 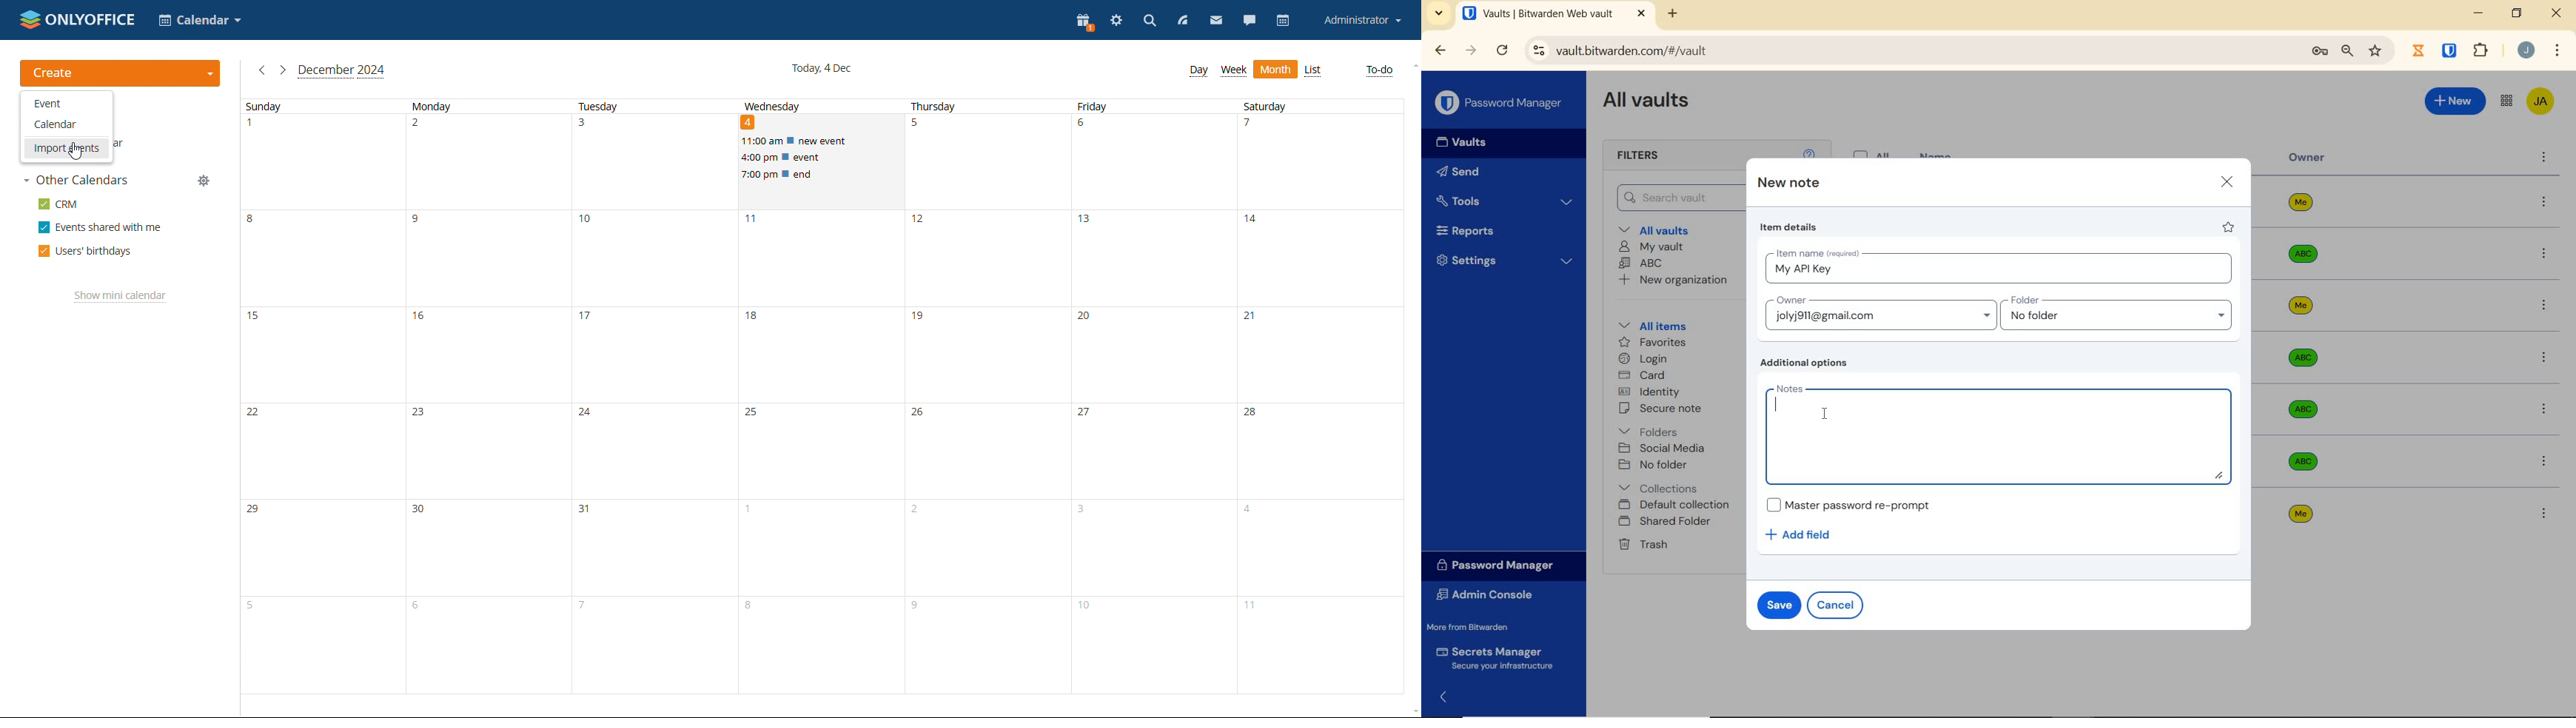 What do you see at coordinates (1379, 71) in the screenshot?
I see `to-do` at bounding box center [1379, 71].